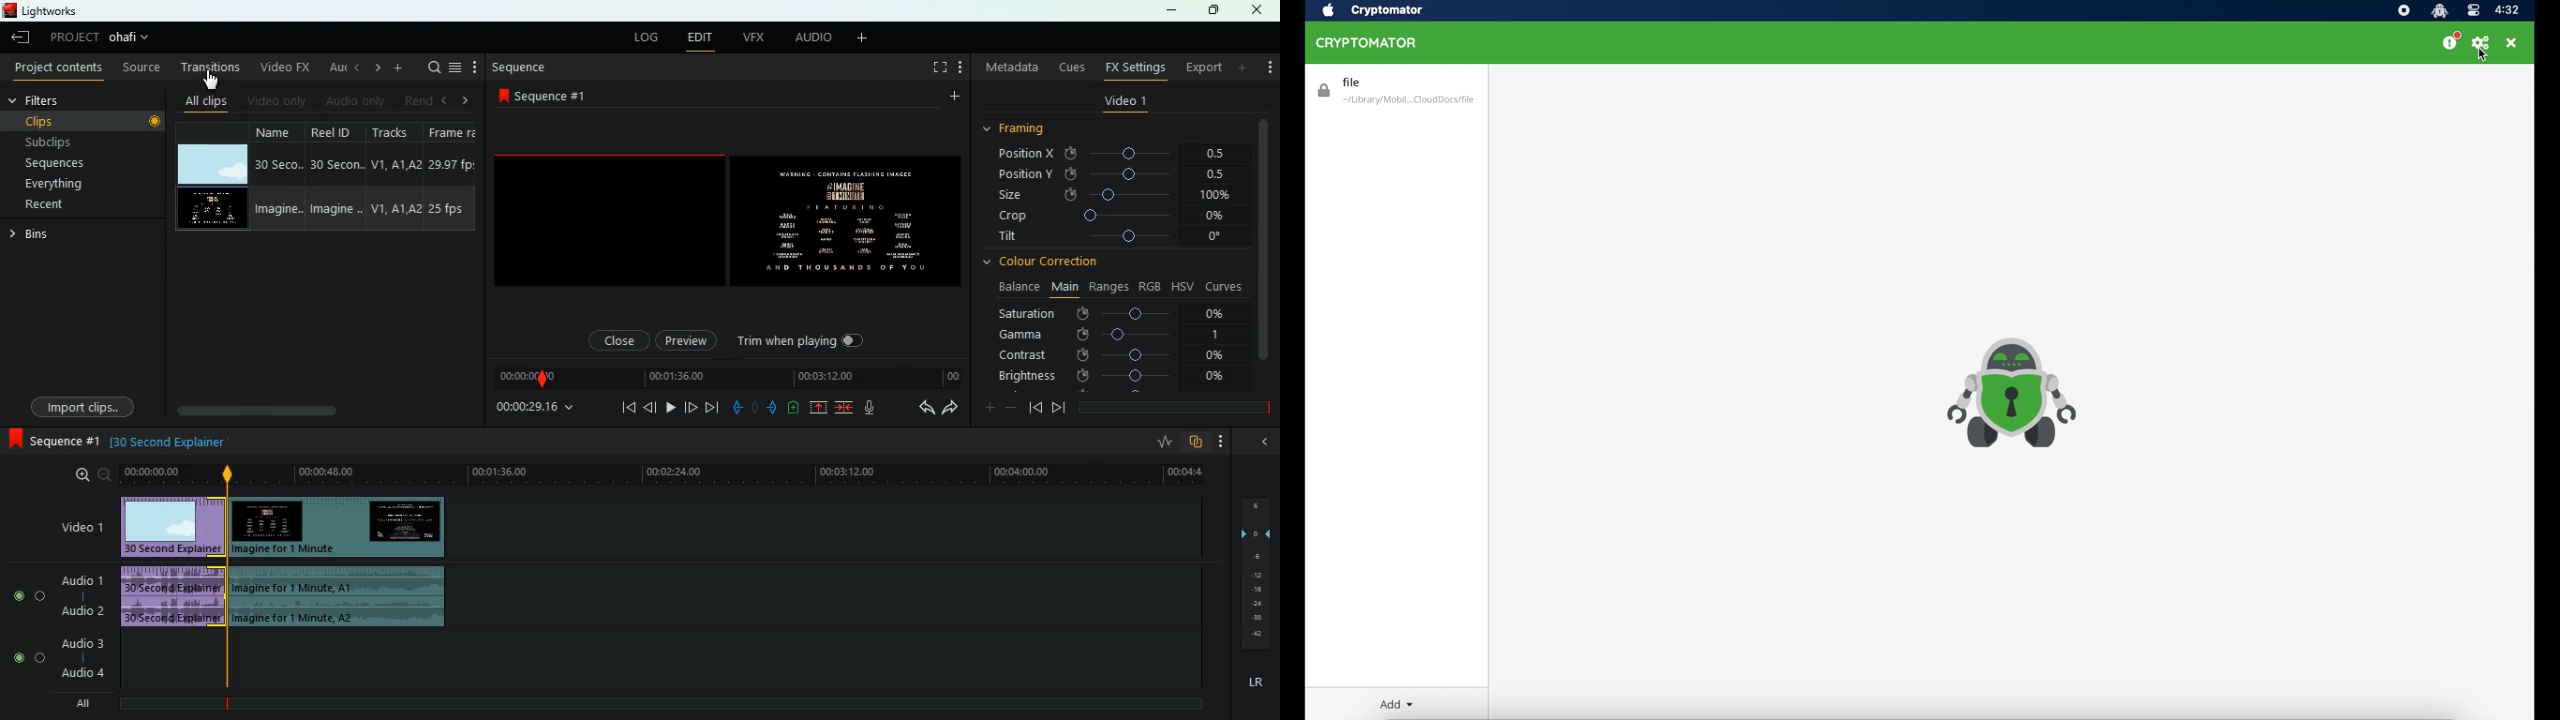 The width and height of the screenshot is (2576, 728). Describe the element at coordinates (1115, 194) in the screenshot. I see `size` at that location.